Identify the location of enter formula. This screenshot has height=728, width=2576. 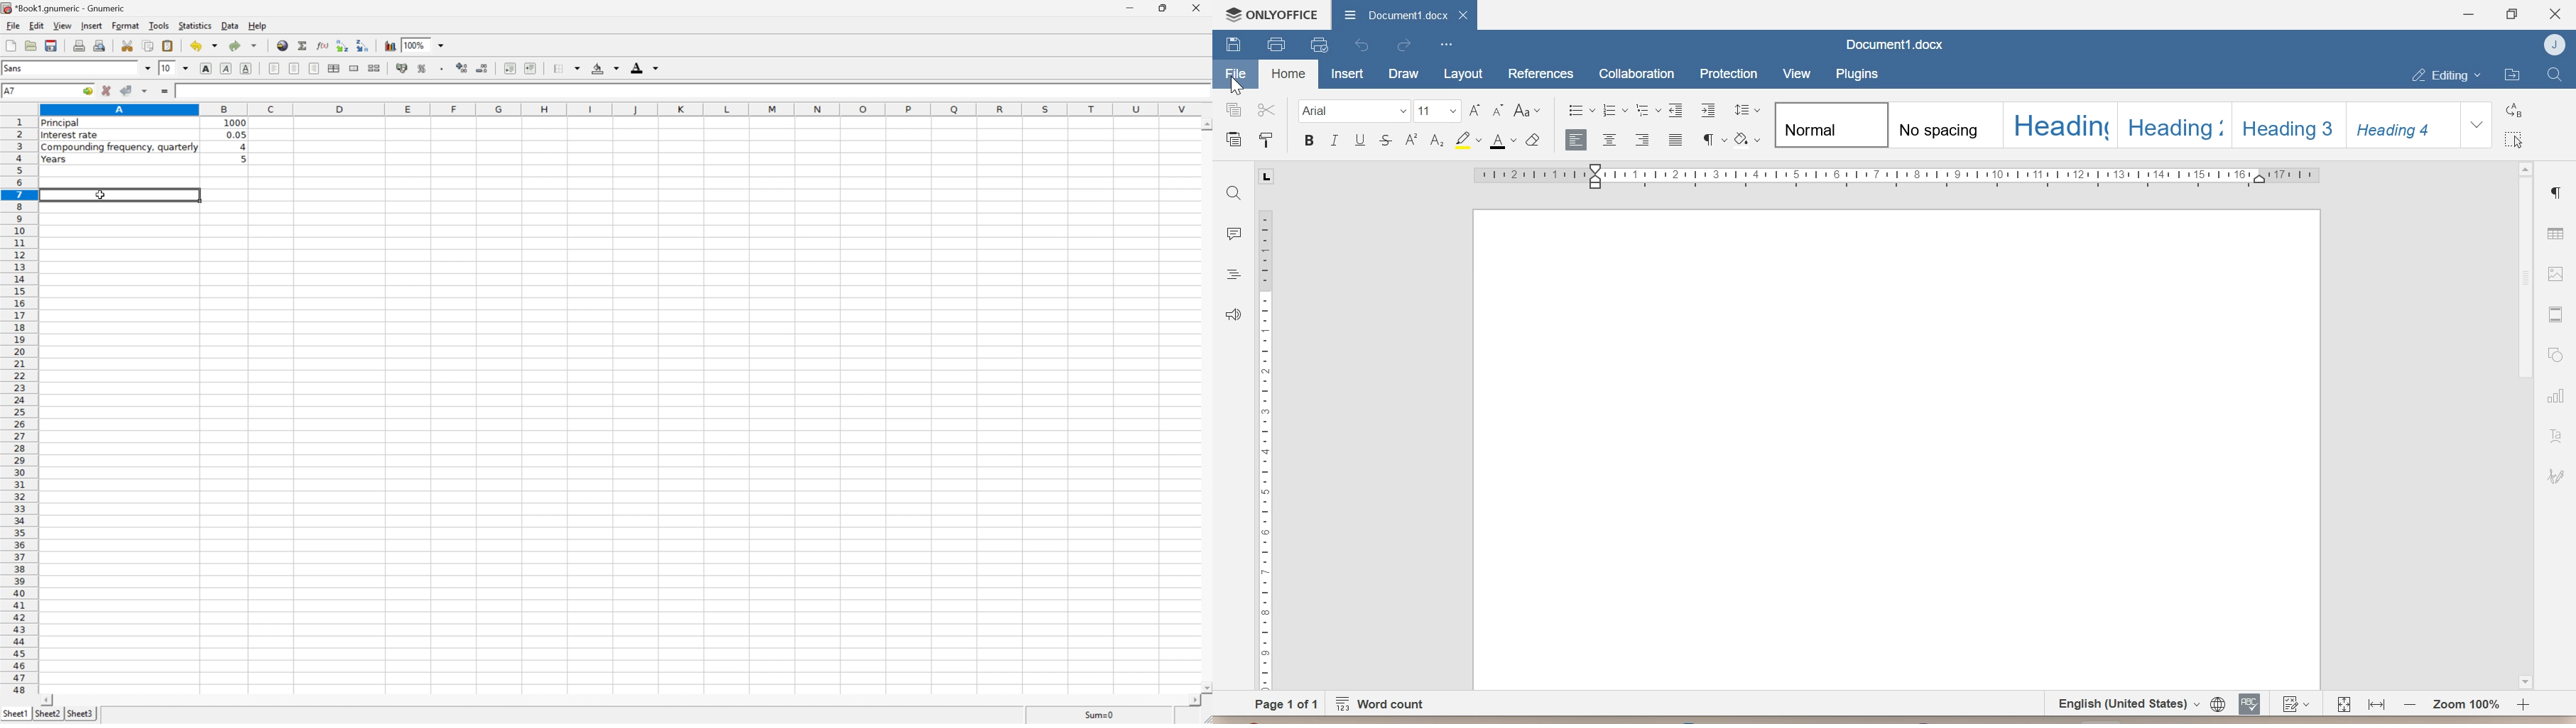
(163, 92).